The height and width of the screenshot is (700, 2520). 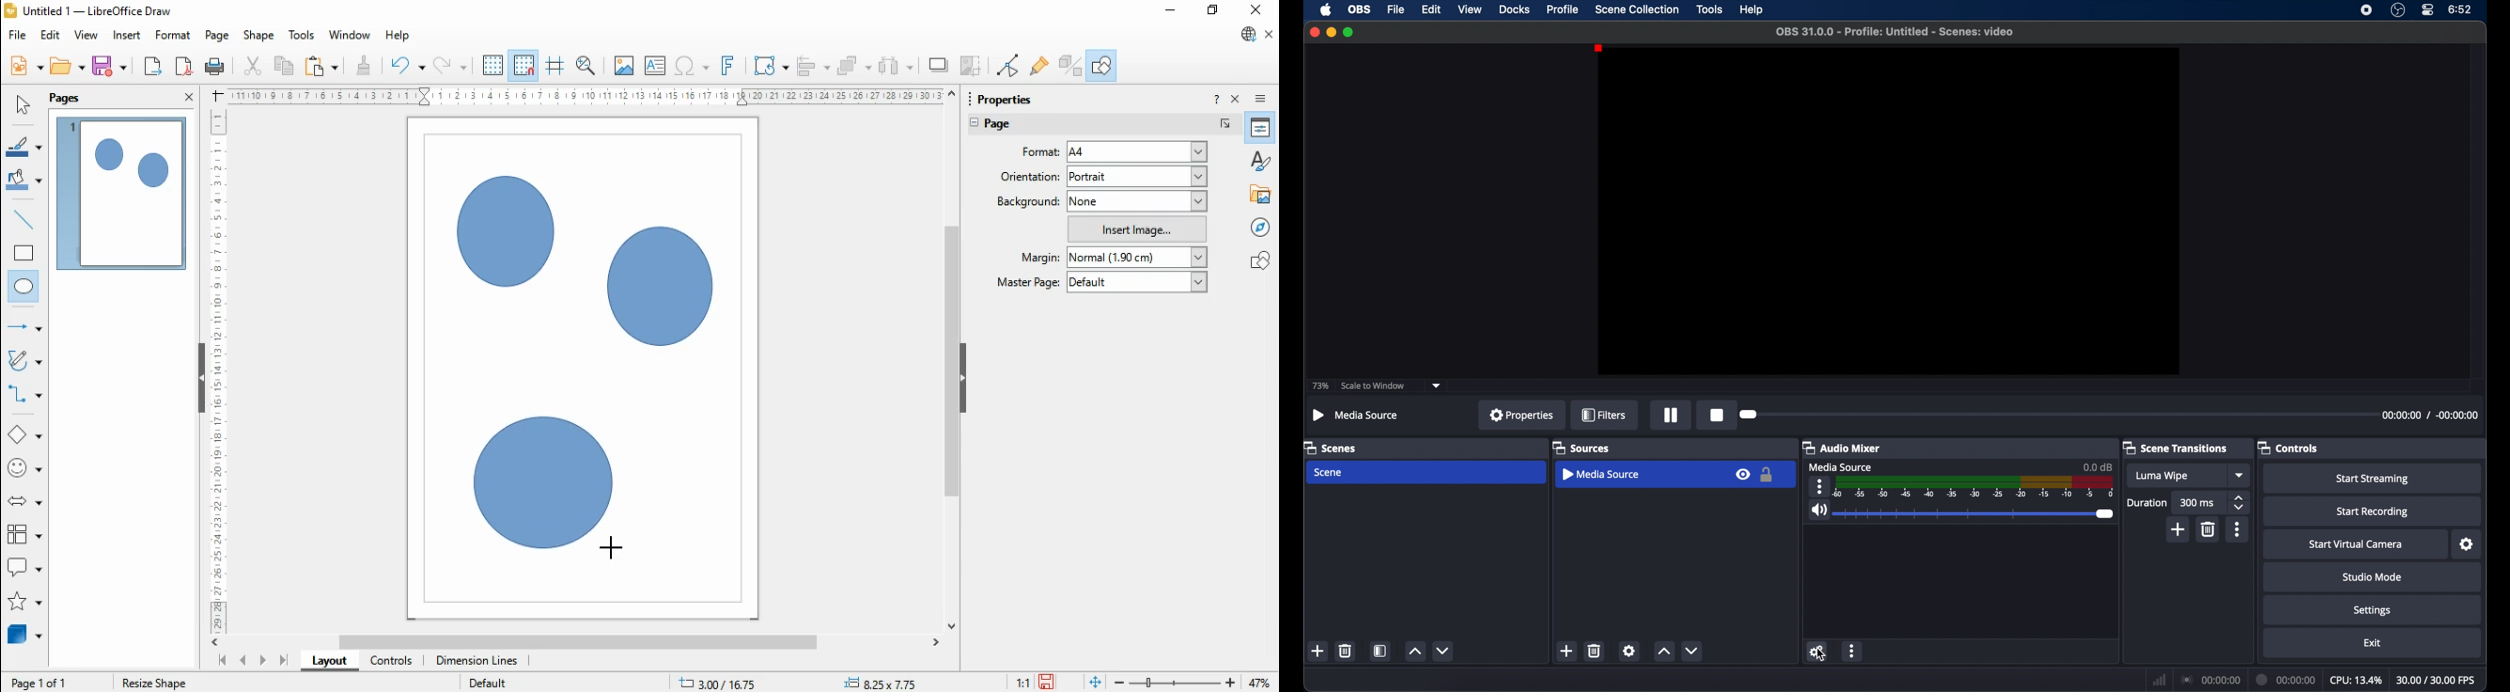 I want to click on gallery, so click(x=1263, y=193).